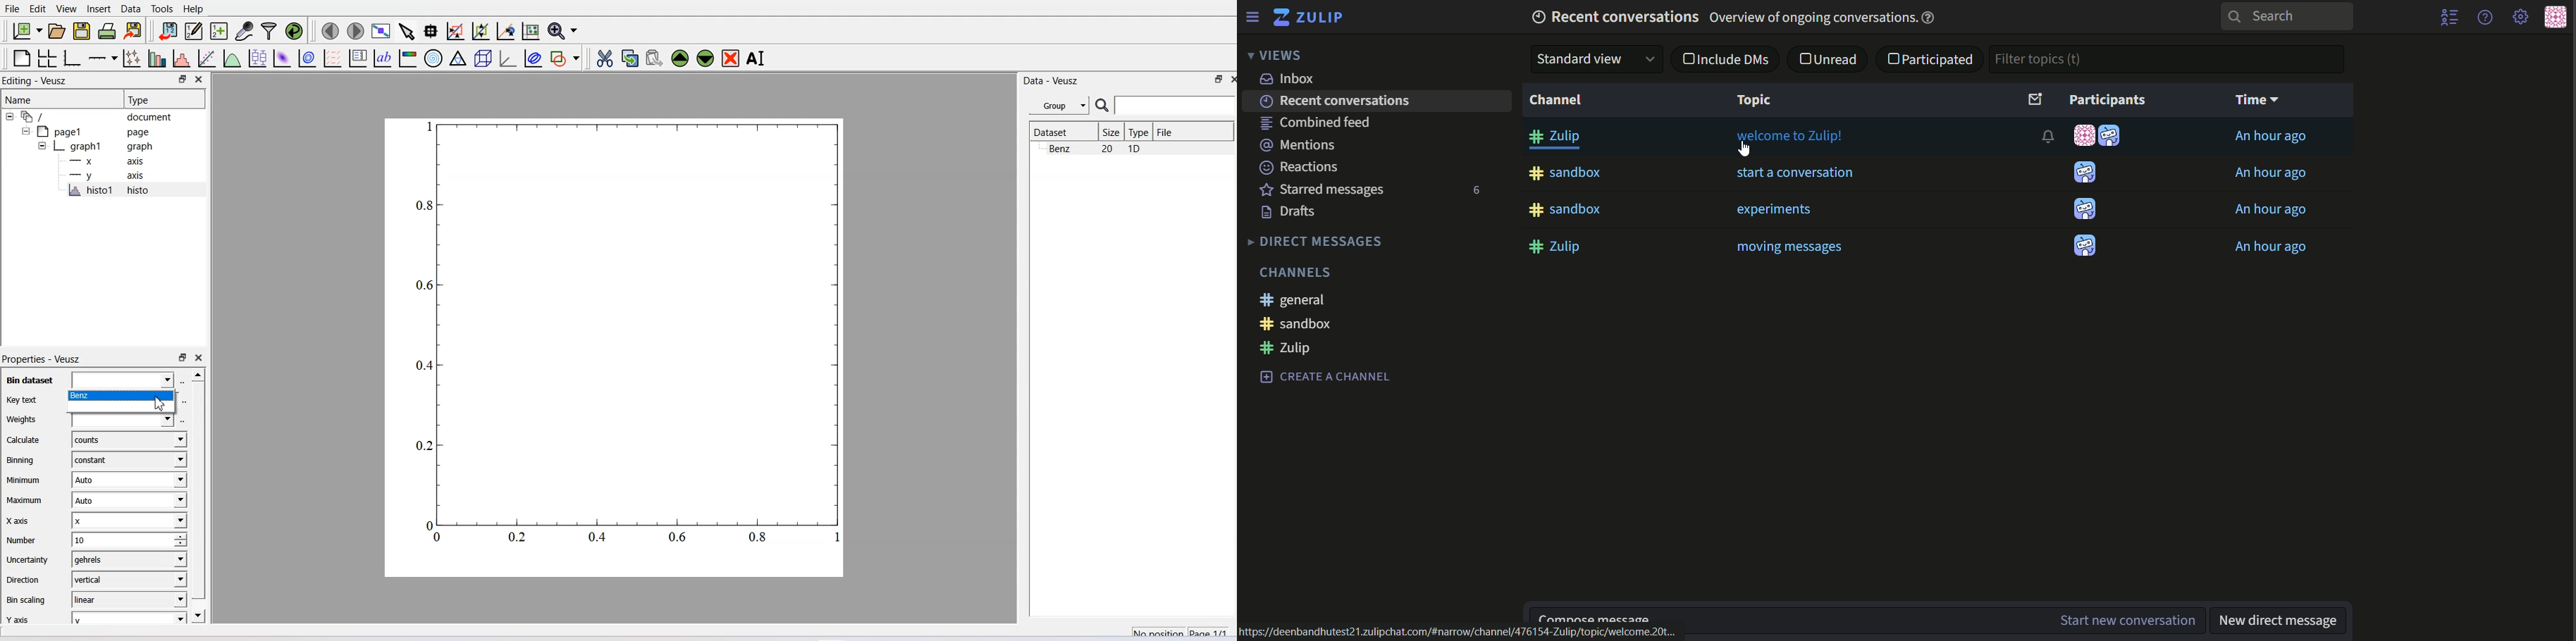  What do you see at coordinates (1322, 376) in the screenshot?
I see `text` at bounding box center [1322, 376].